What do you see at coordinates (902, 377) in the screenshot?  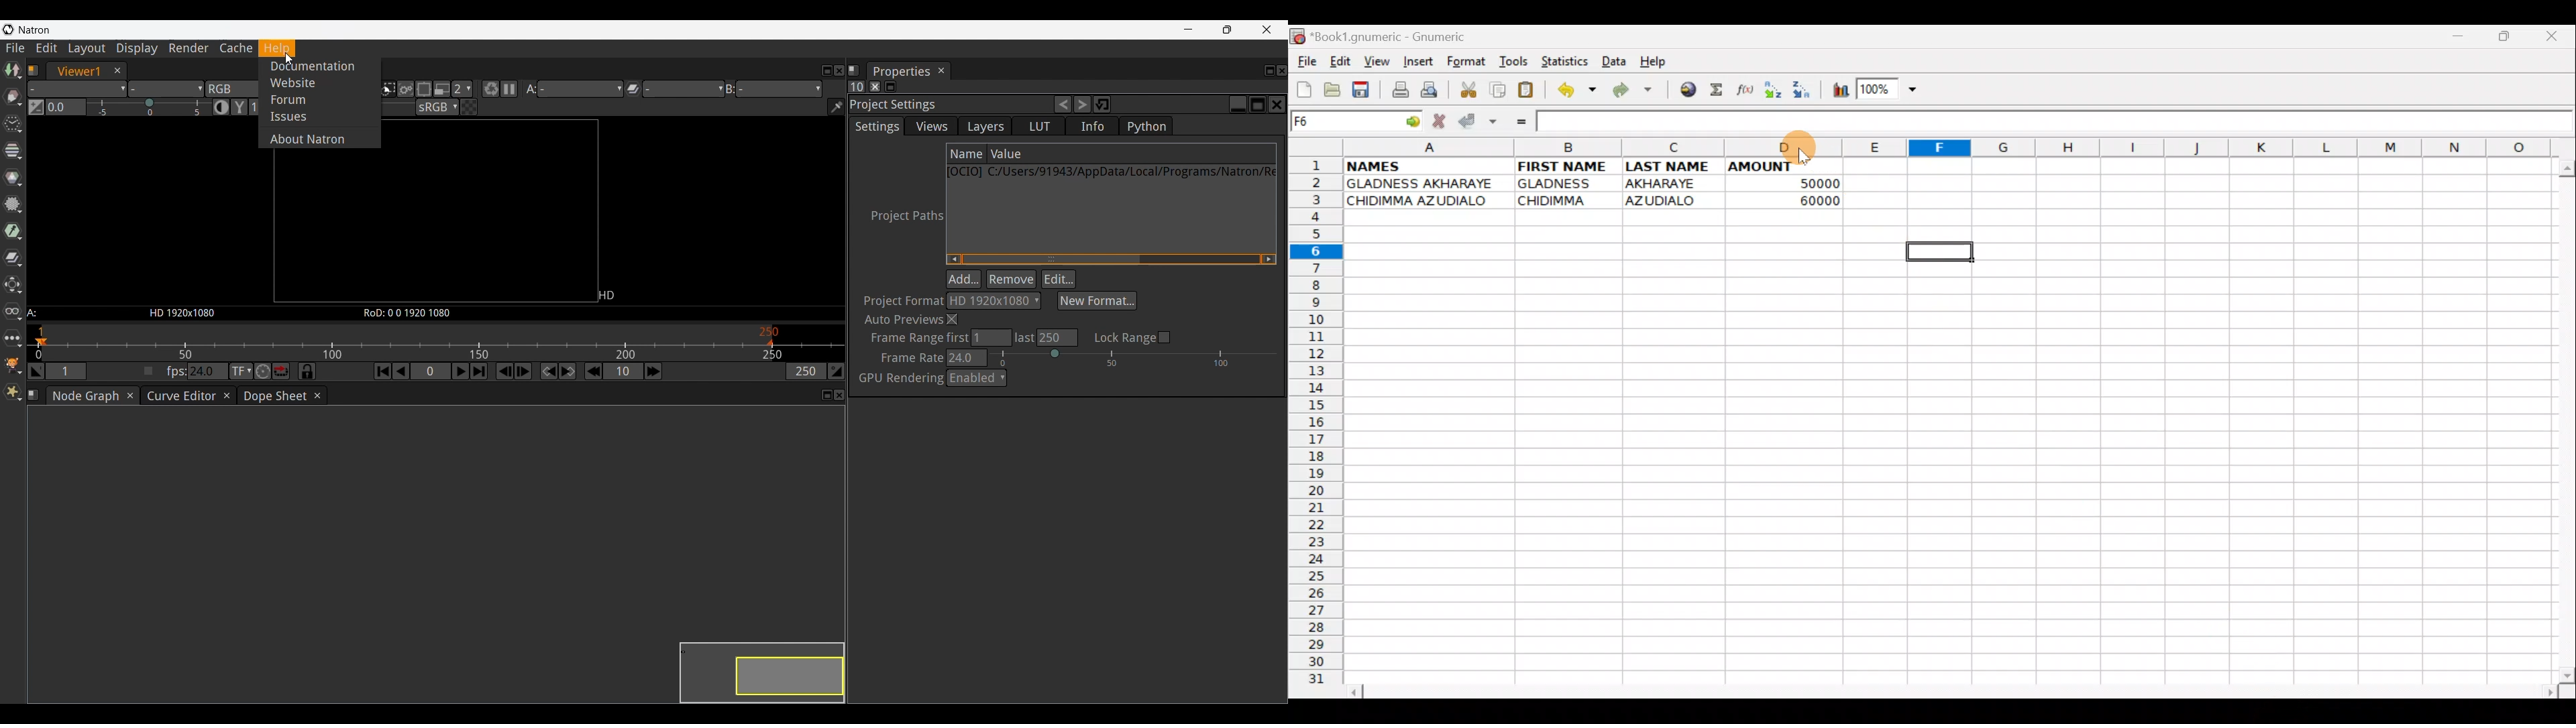 I see `GPU rendering` at bounding box center [902, 377].